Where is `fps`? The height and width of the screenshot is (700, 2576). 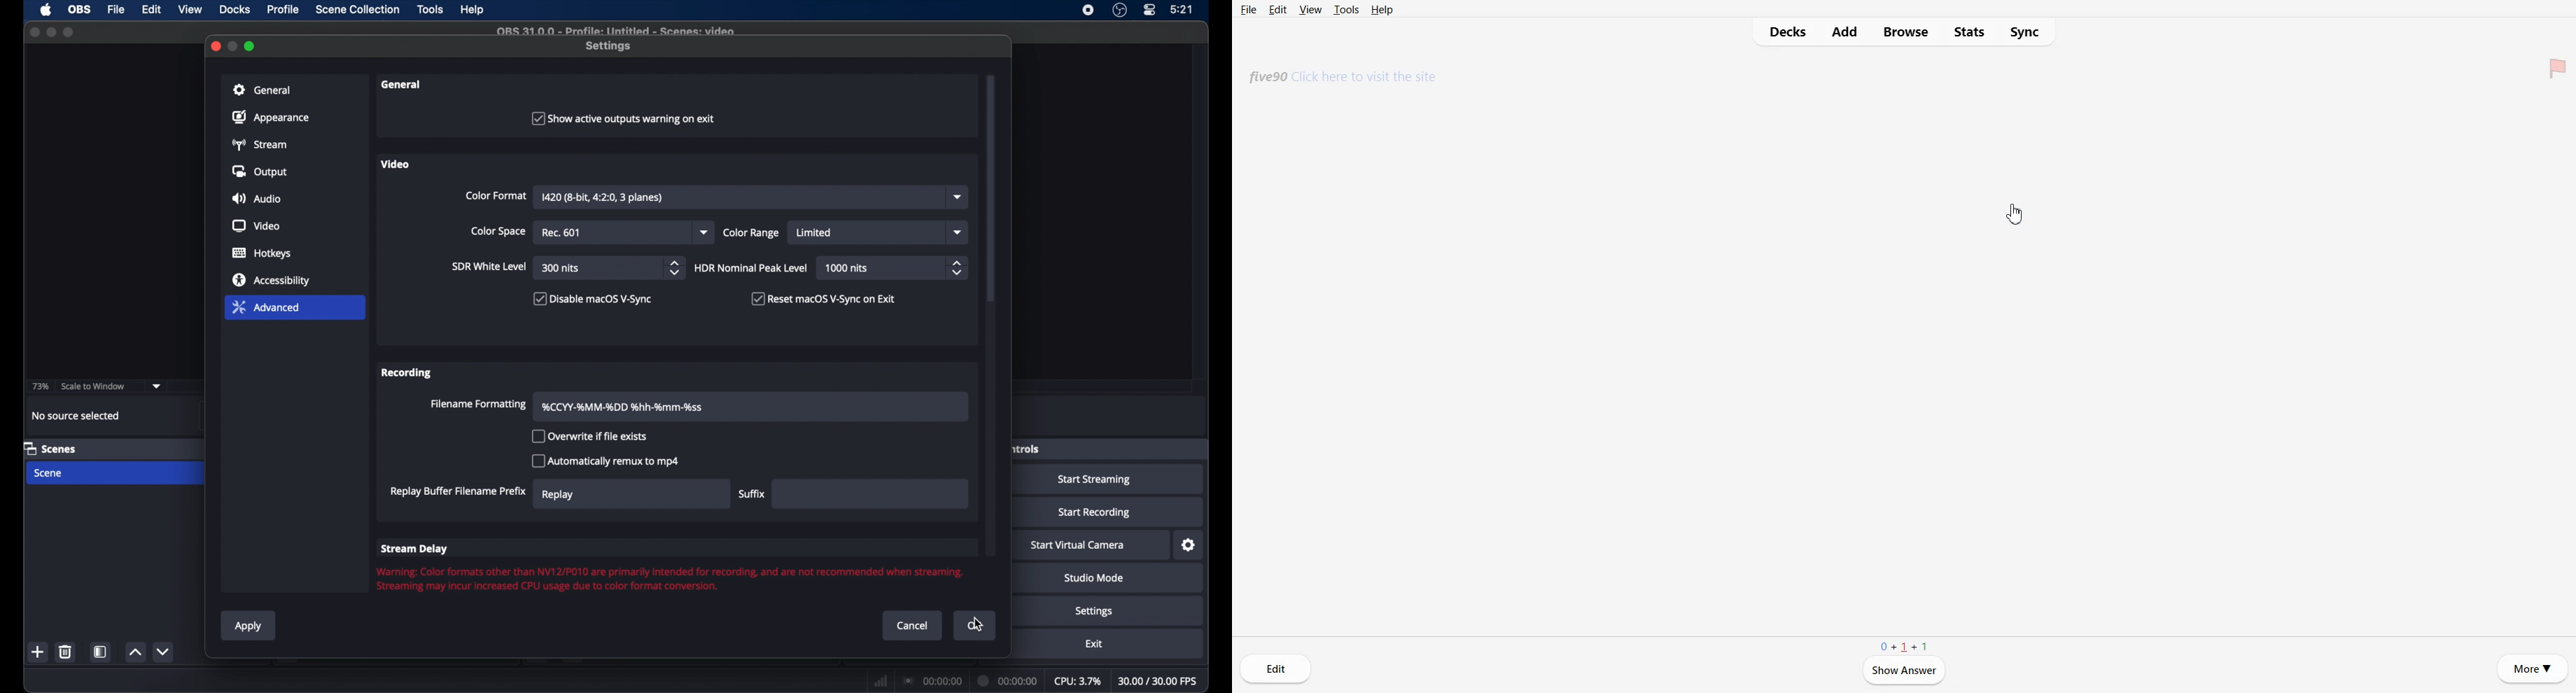 fps is located at coordinates (1158, 681).